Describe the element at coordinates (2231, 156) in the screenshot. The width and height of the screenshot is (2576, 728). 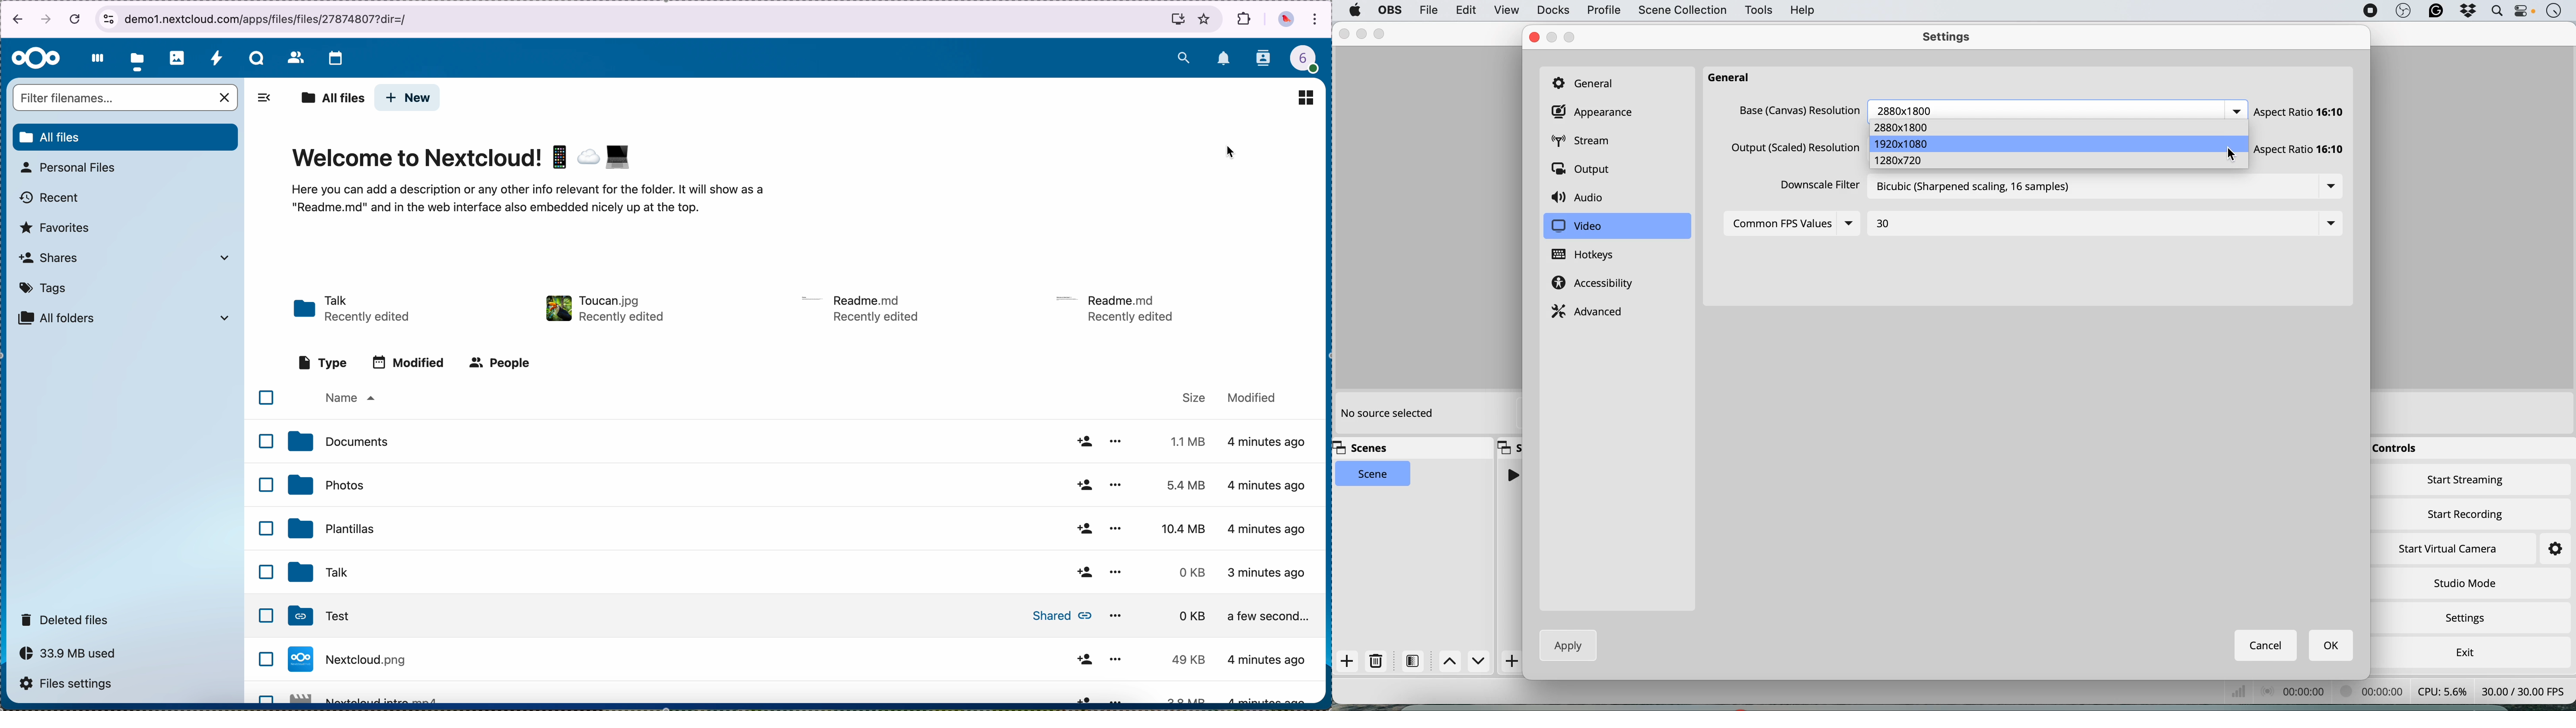
I see `cursor` at that location.